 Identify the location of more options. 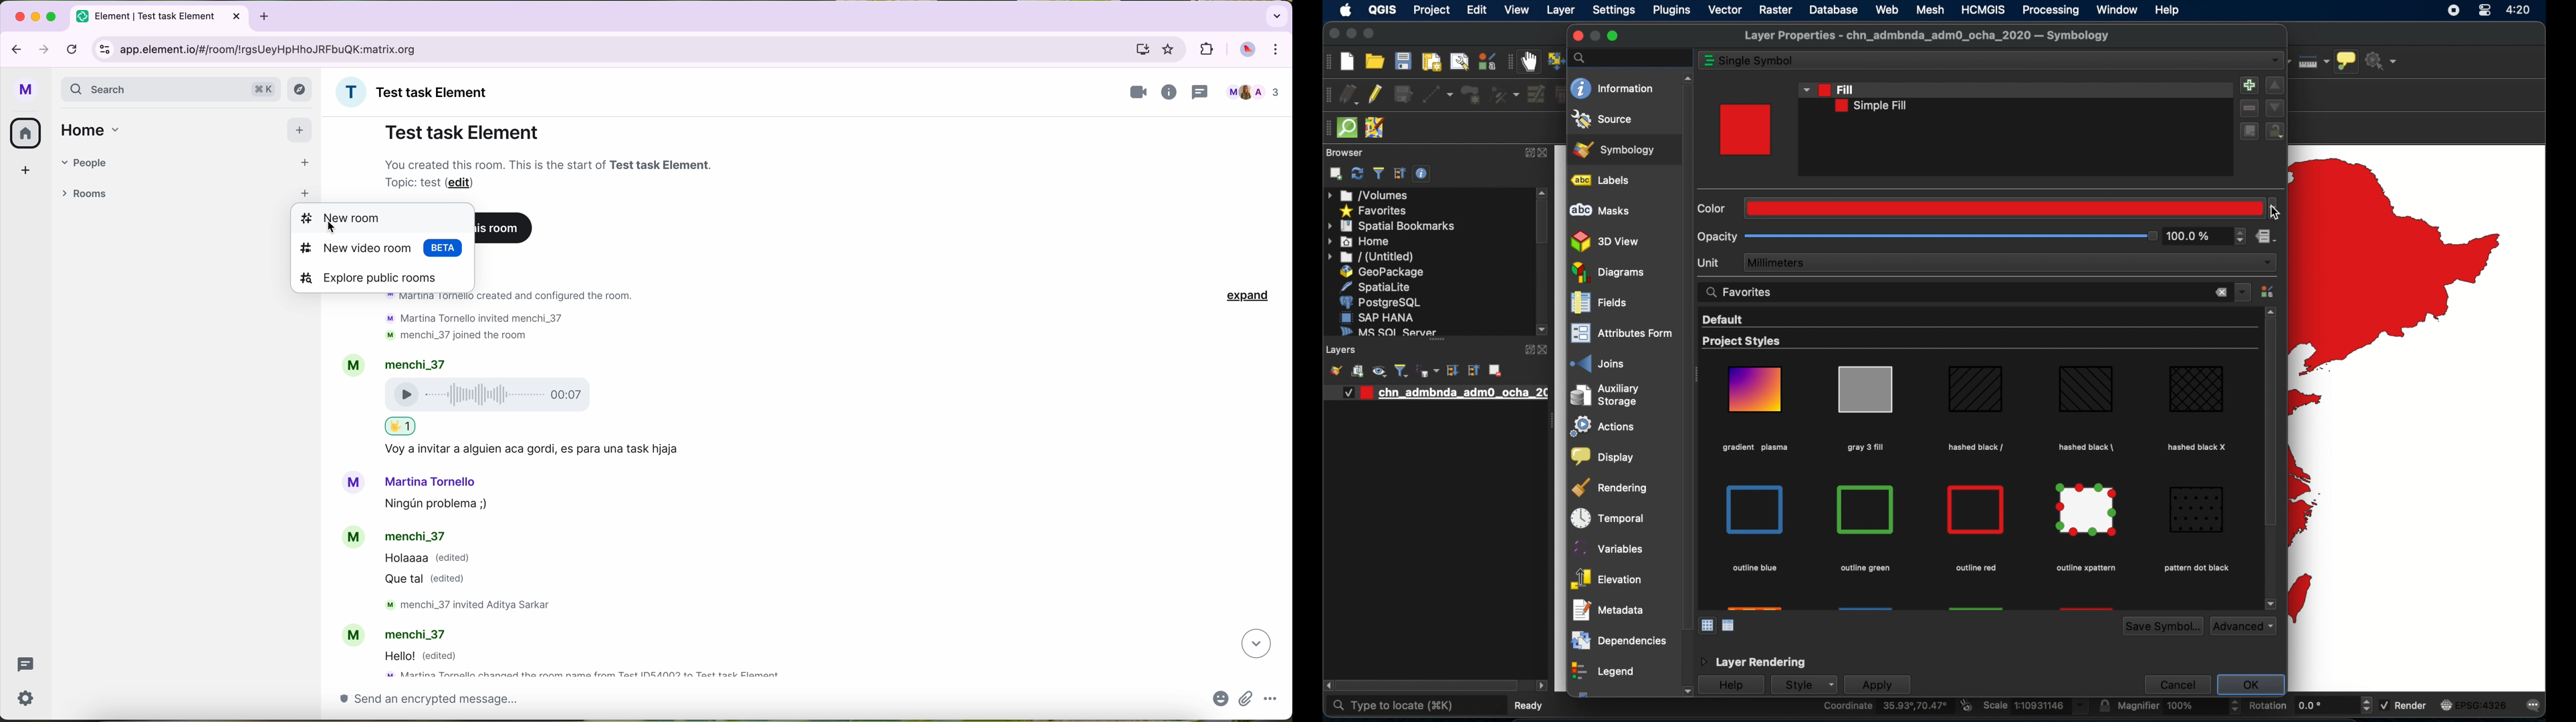
(1271, 700).